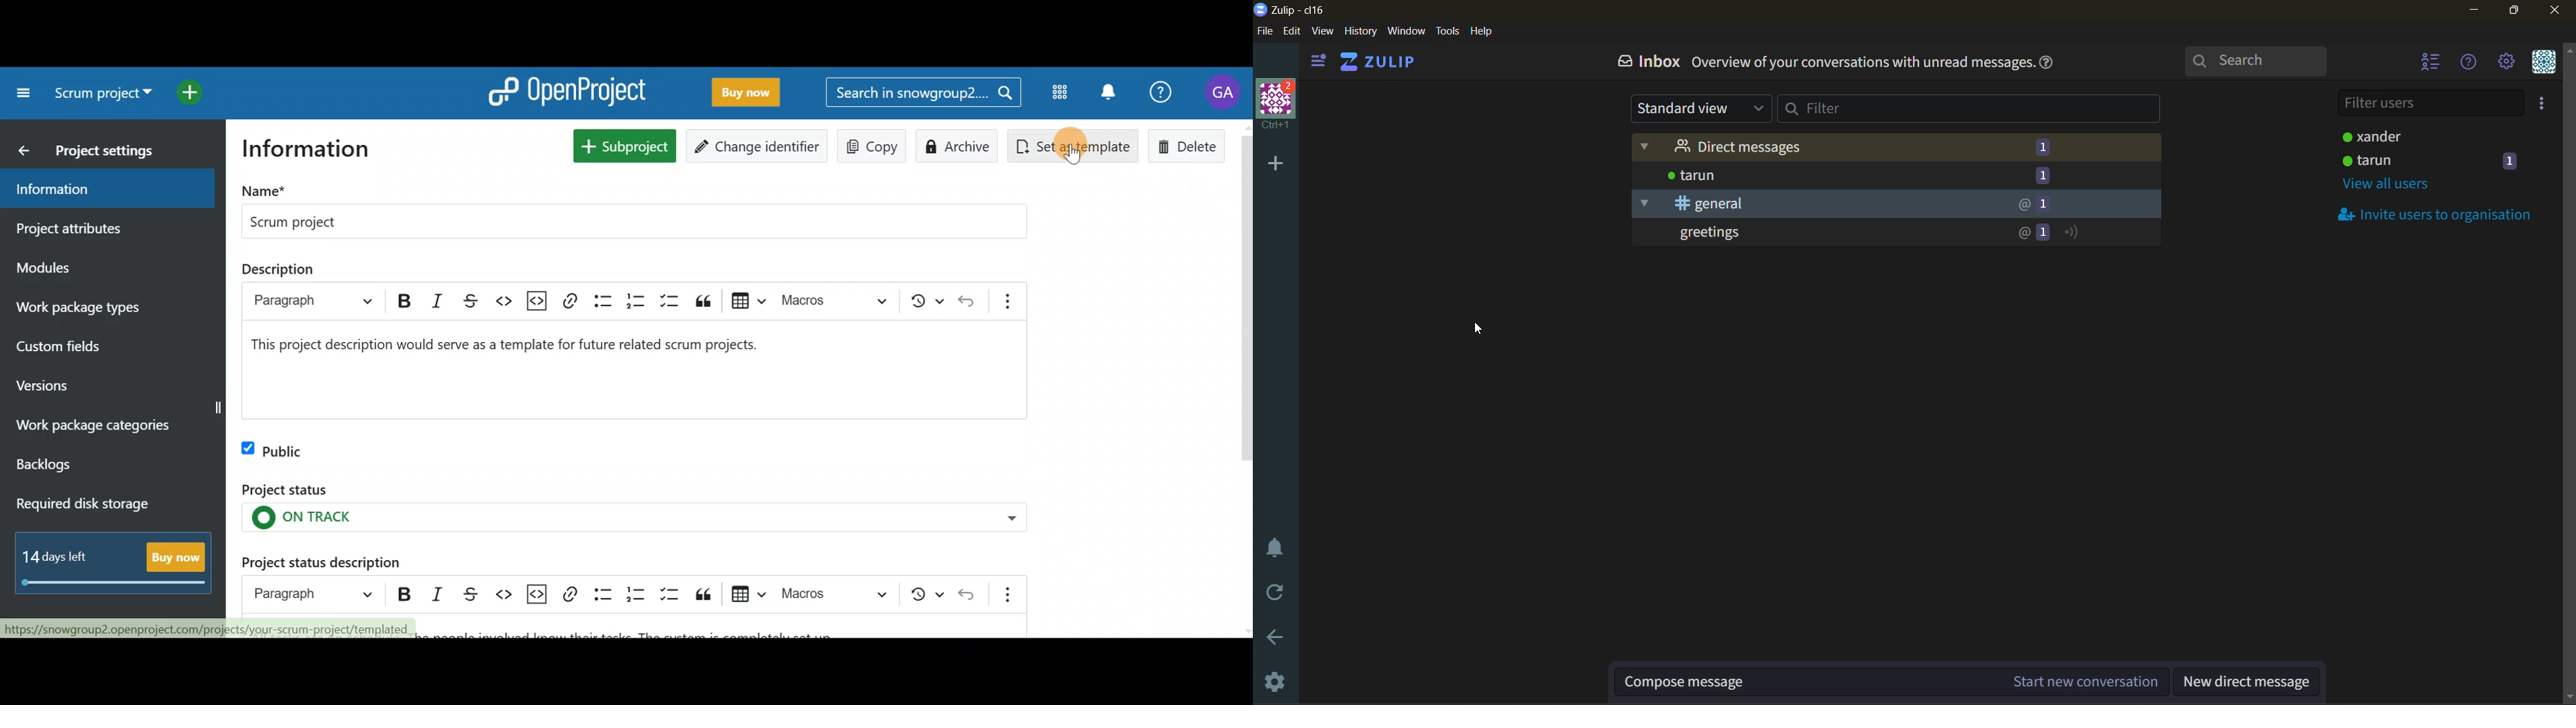  What do you see at coordinates (1478, 31) in the screenshot?
I see `help` at bounding box center [1478, 31].